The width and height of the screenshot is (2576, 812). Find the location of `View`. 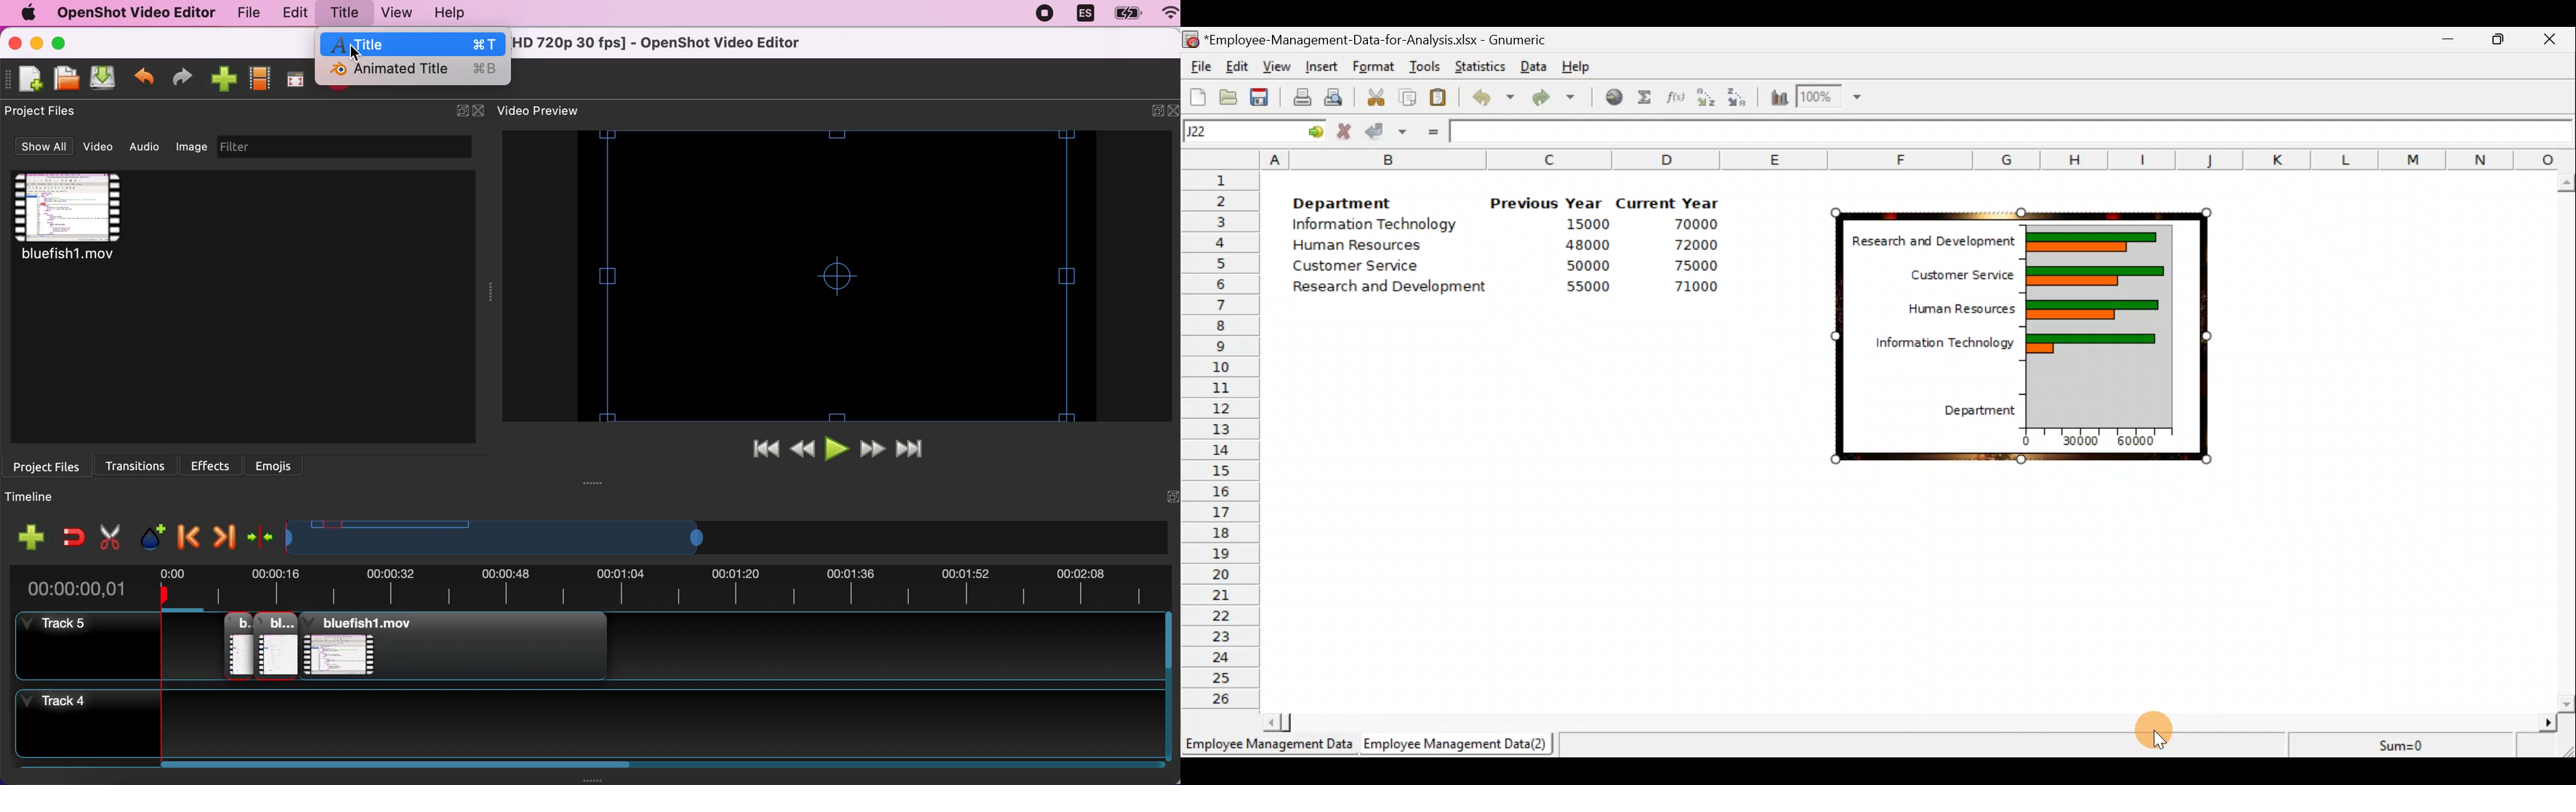

View is located at coordinates (1277, 65).